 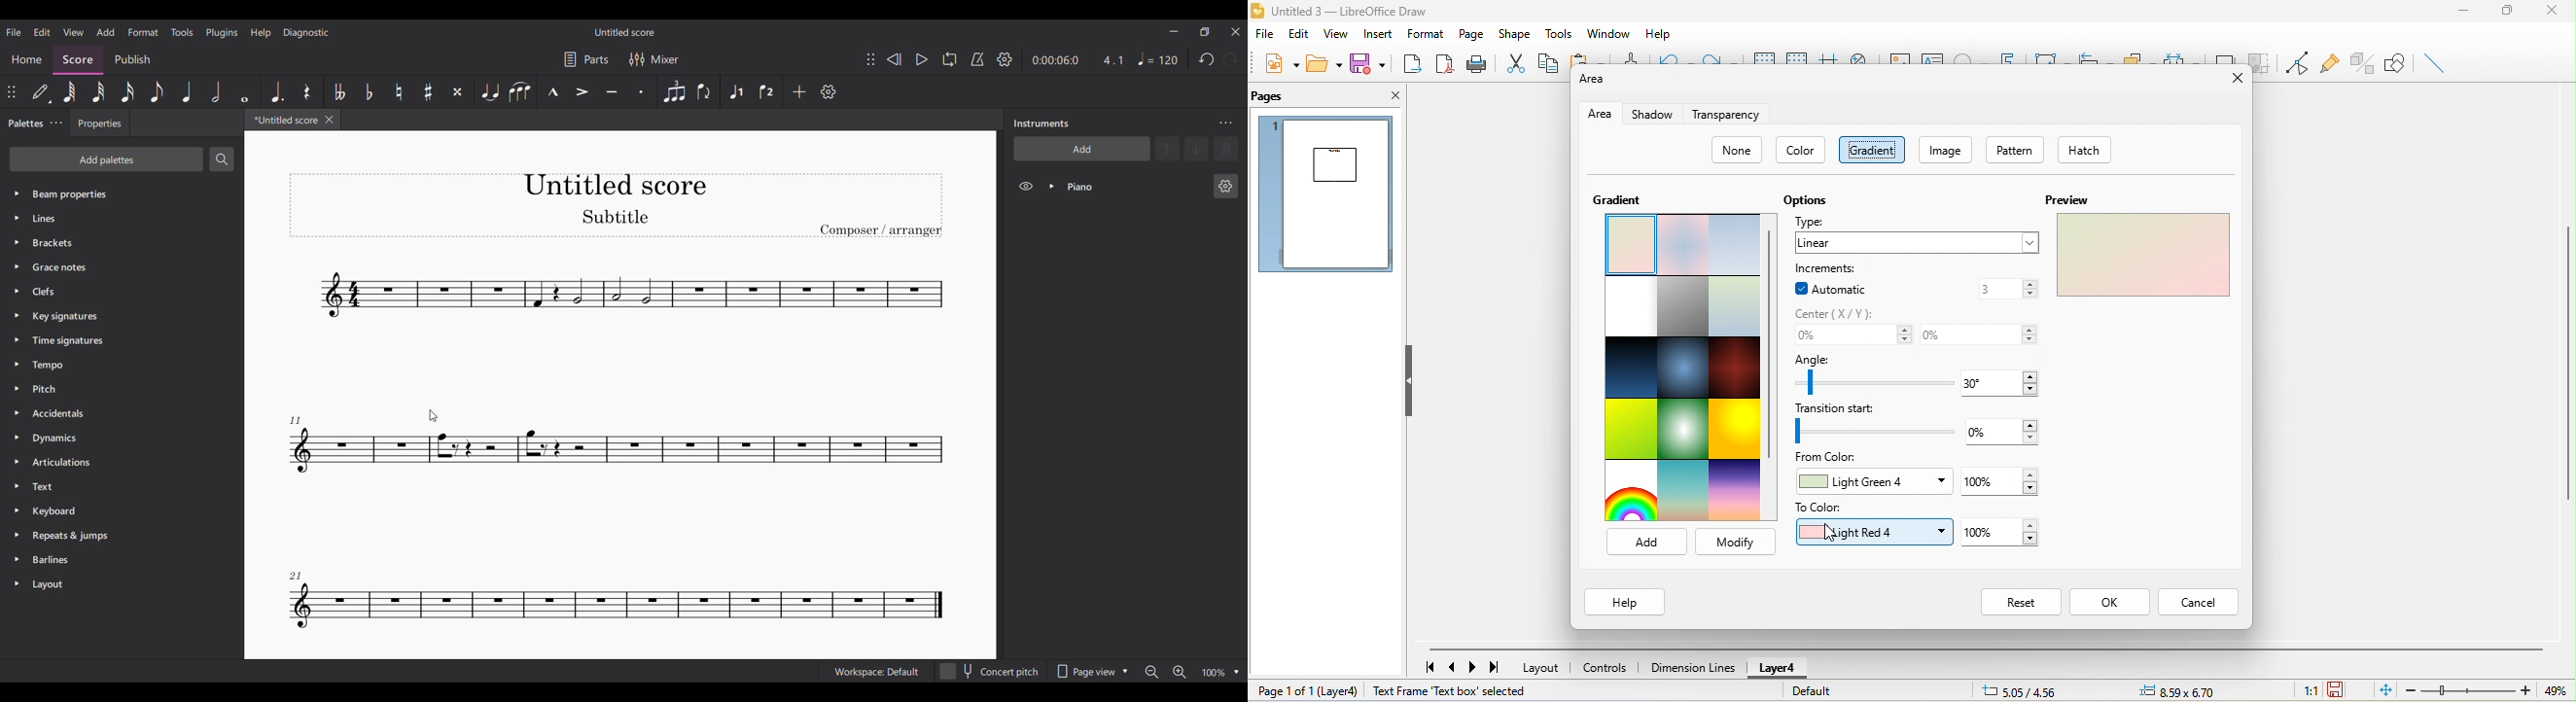 I want to click on special character, so click(x=1969, y=55).